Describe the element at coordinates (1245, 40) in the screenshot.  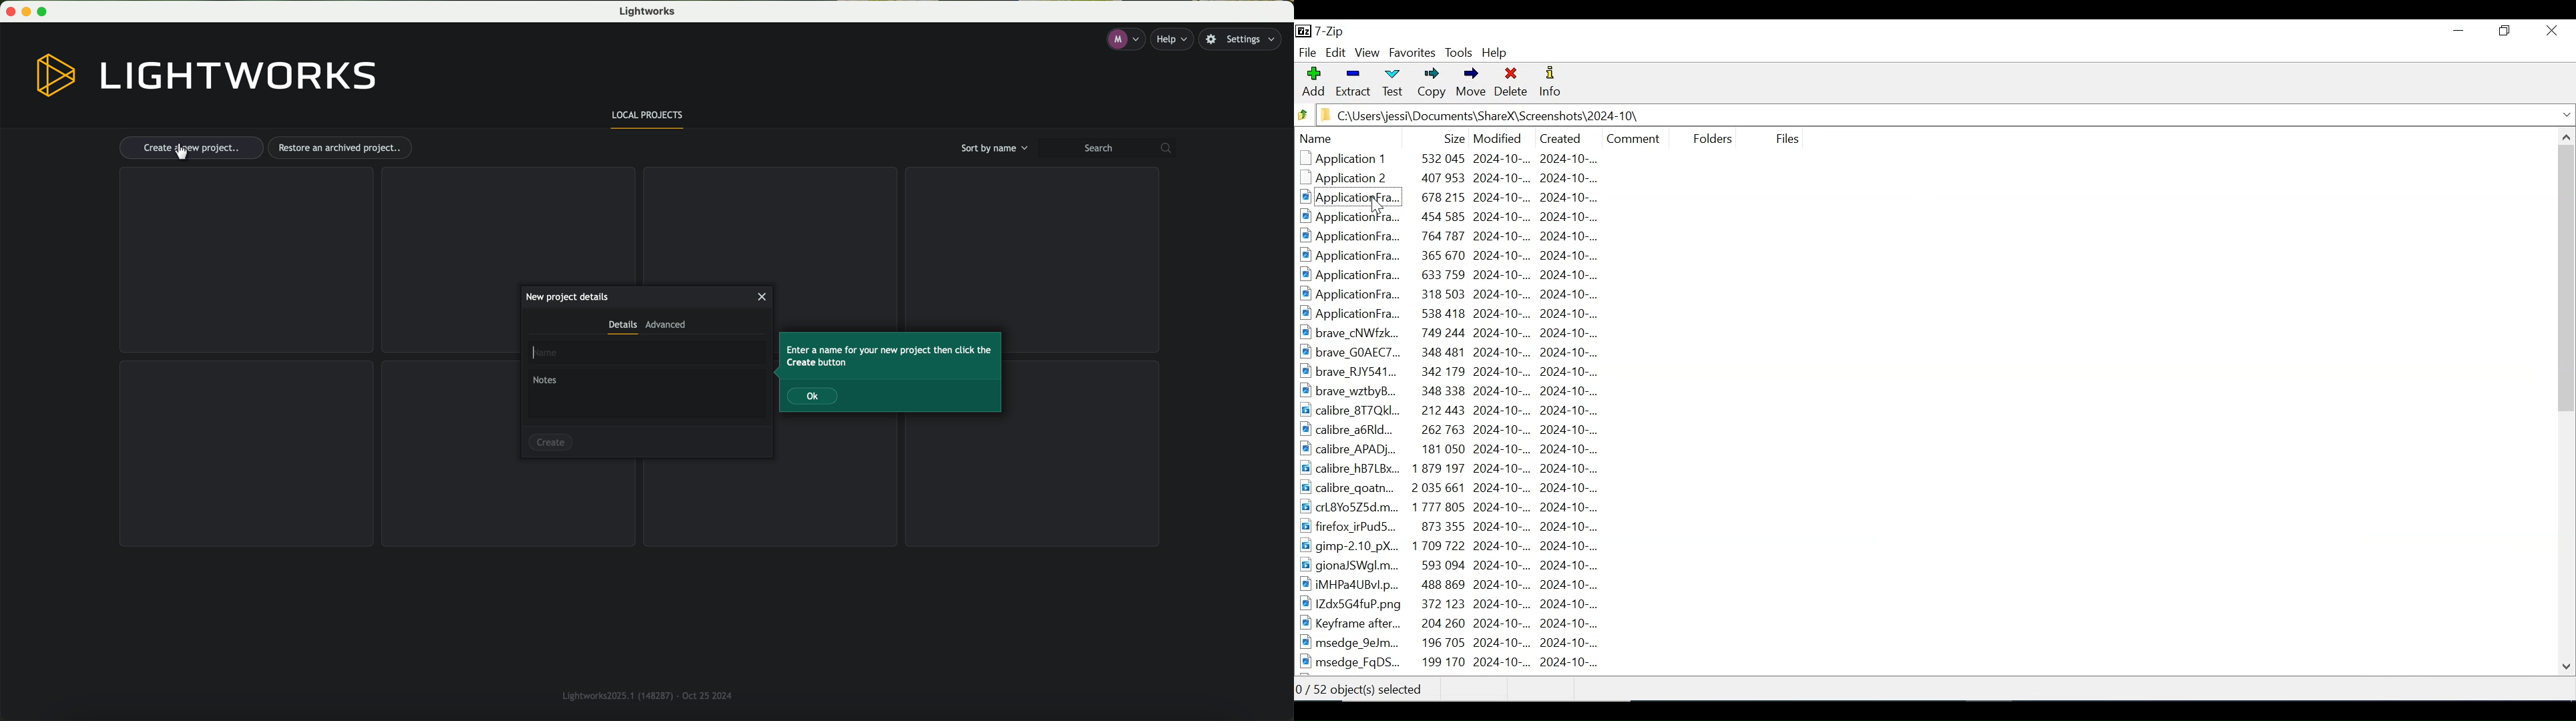
I see `settings` at that location.